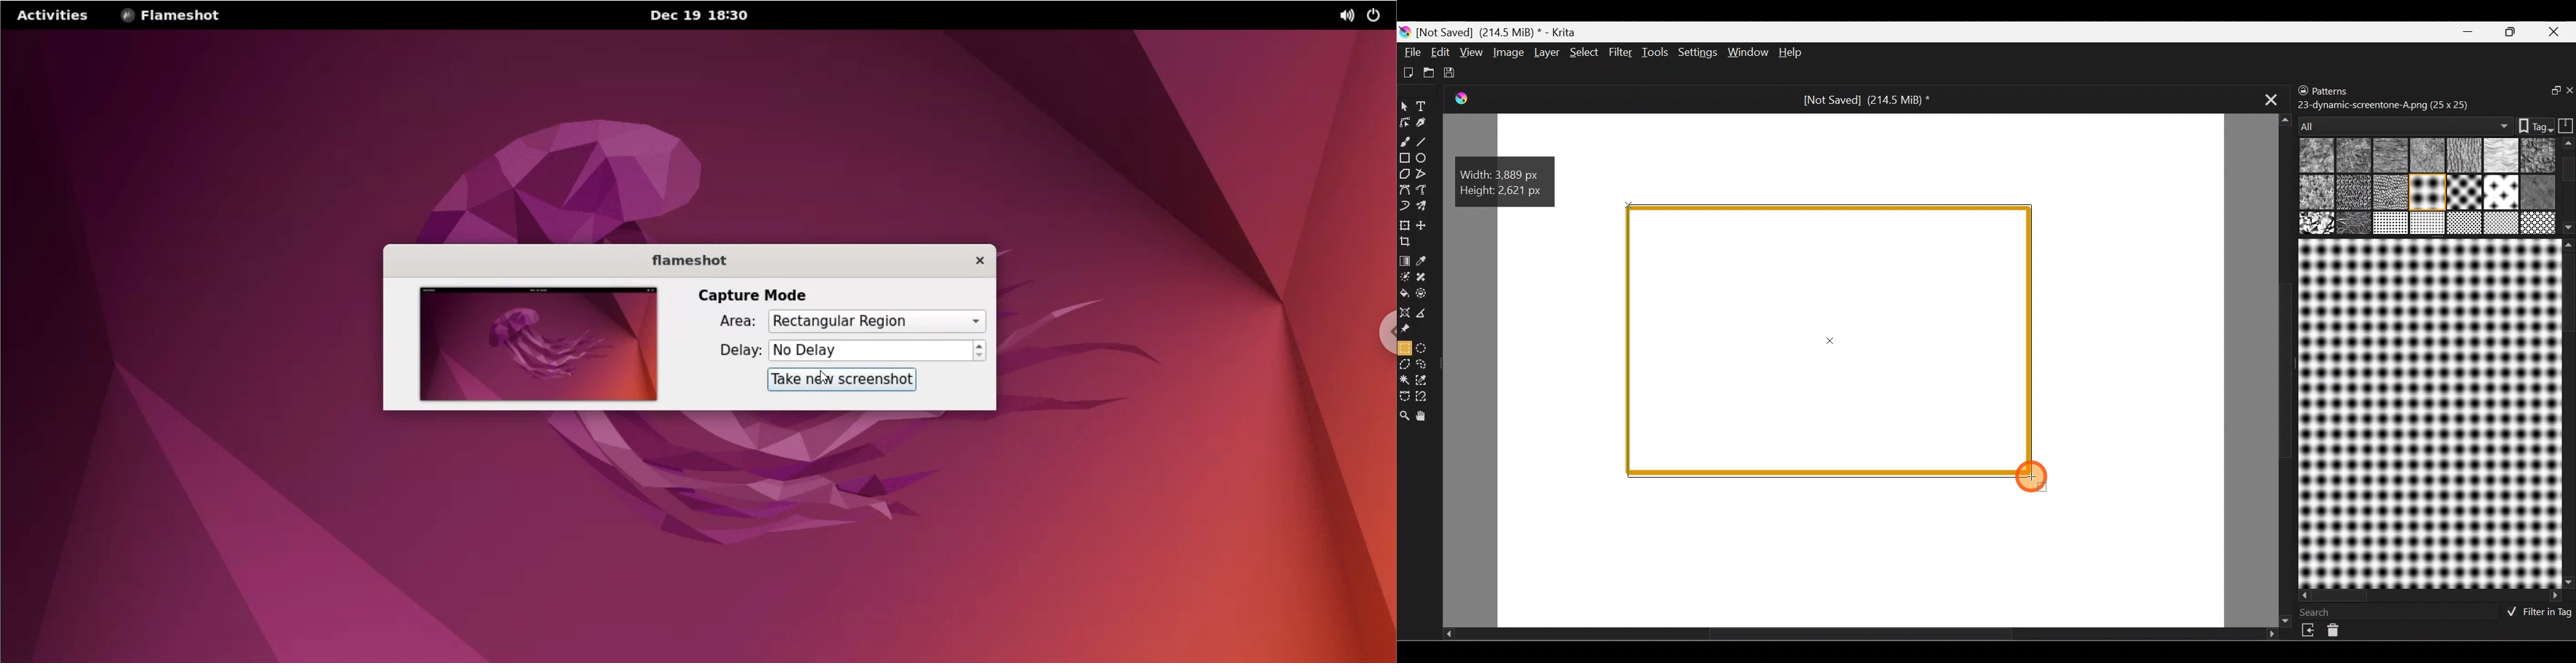  What do you see at coordinates (2388, 156) in the screenshot?
I see `02b Wooftissue.png` at bounding box center [2388, 156].